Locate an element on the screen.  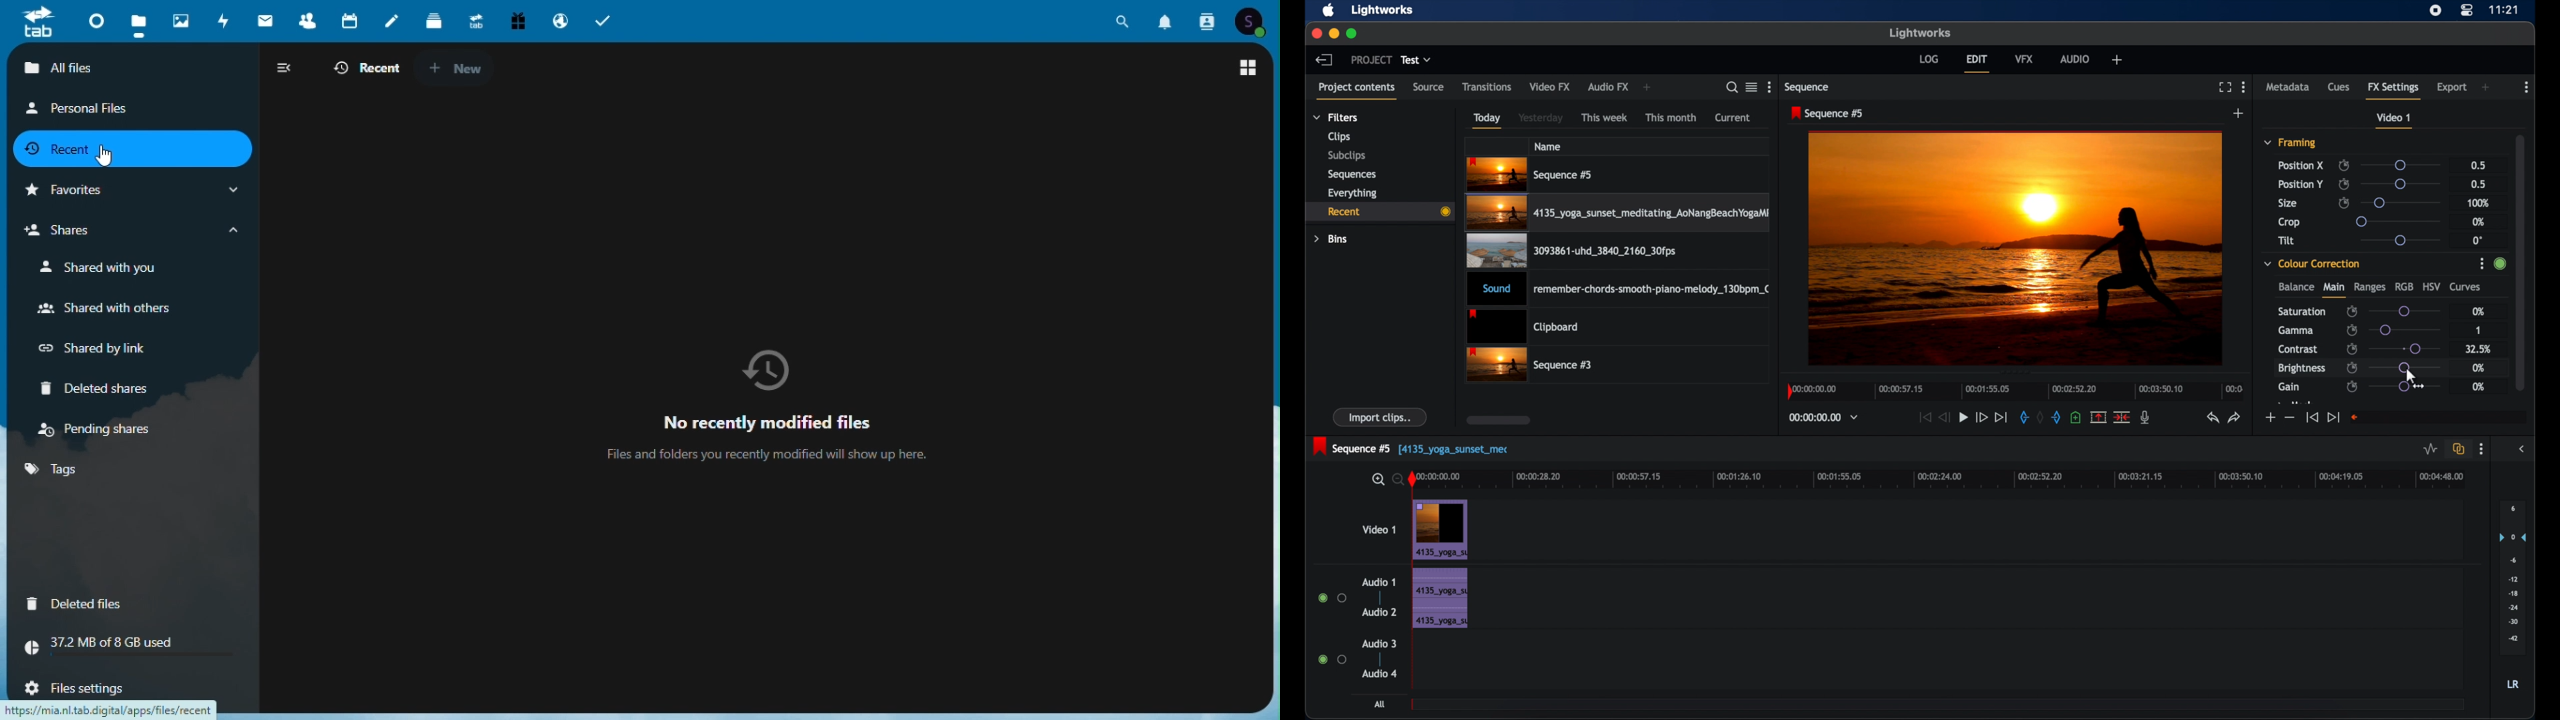
radio button is located at coordinates (1332, 659).